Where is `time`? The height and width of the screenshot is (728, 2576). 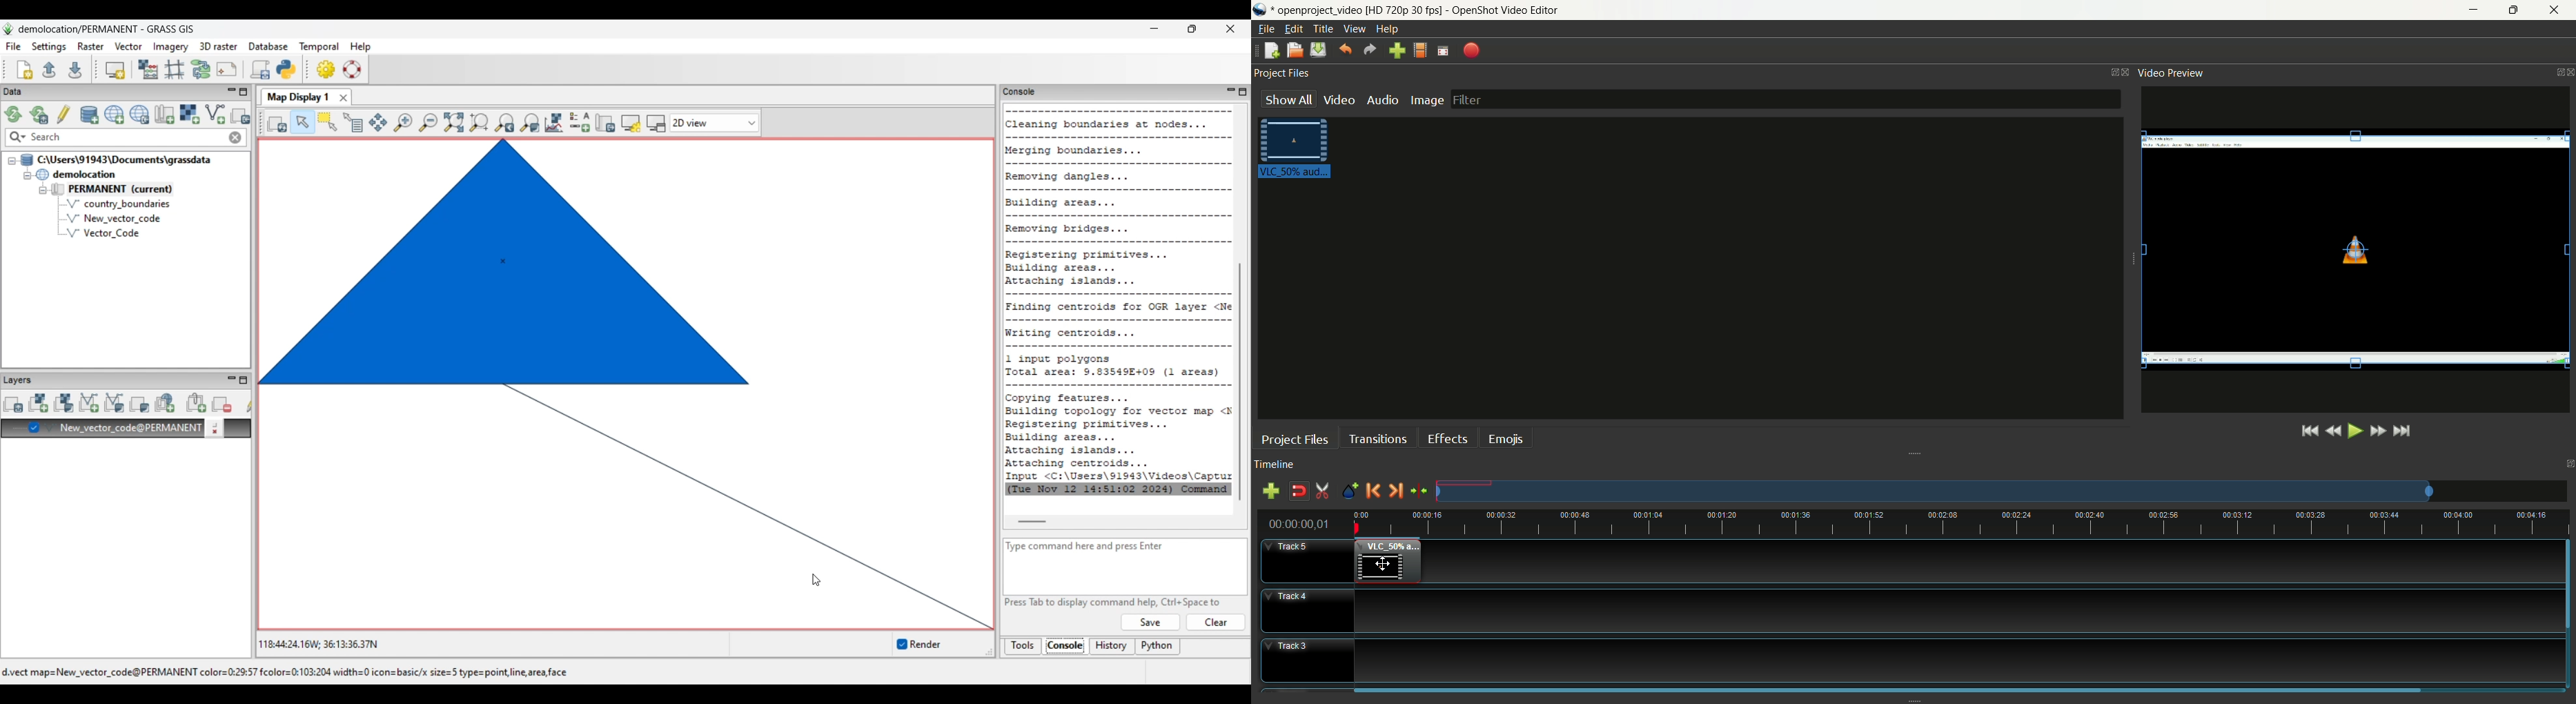 time is located at coordinates (1304, 525).